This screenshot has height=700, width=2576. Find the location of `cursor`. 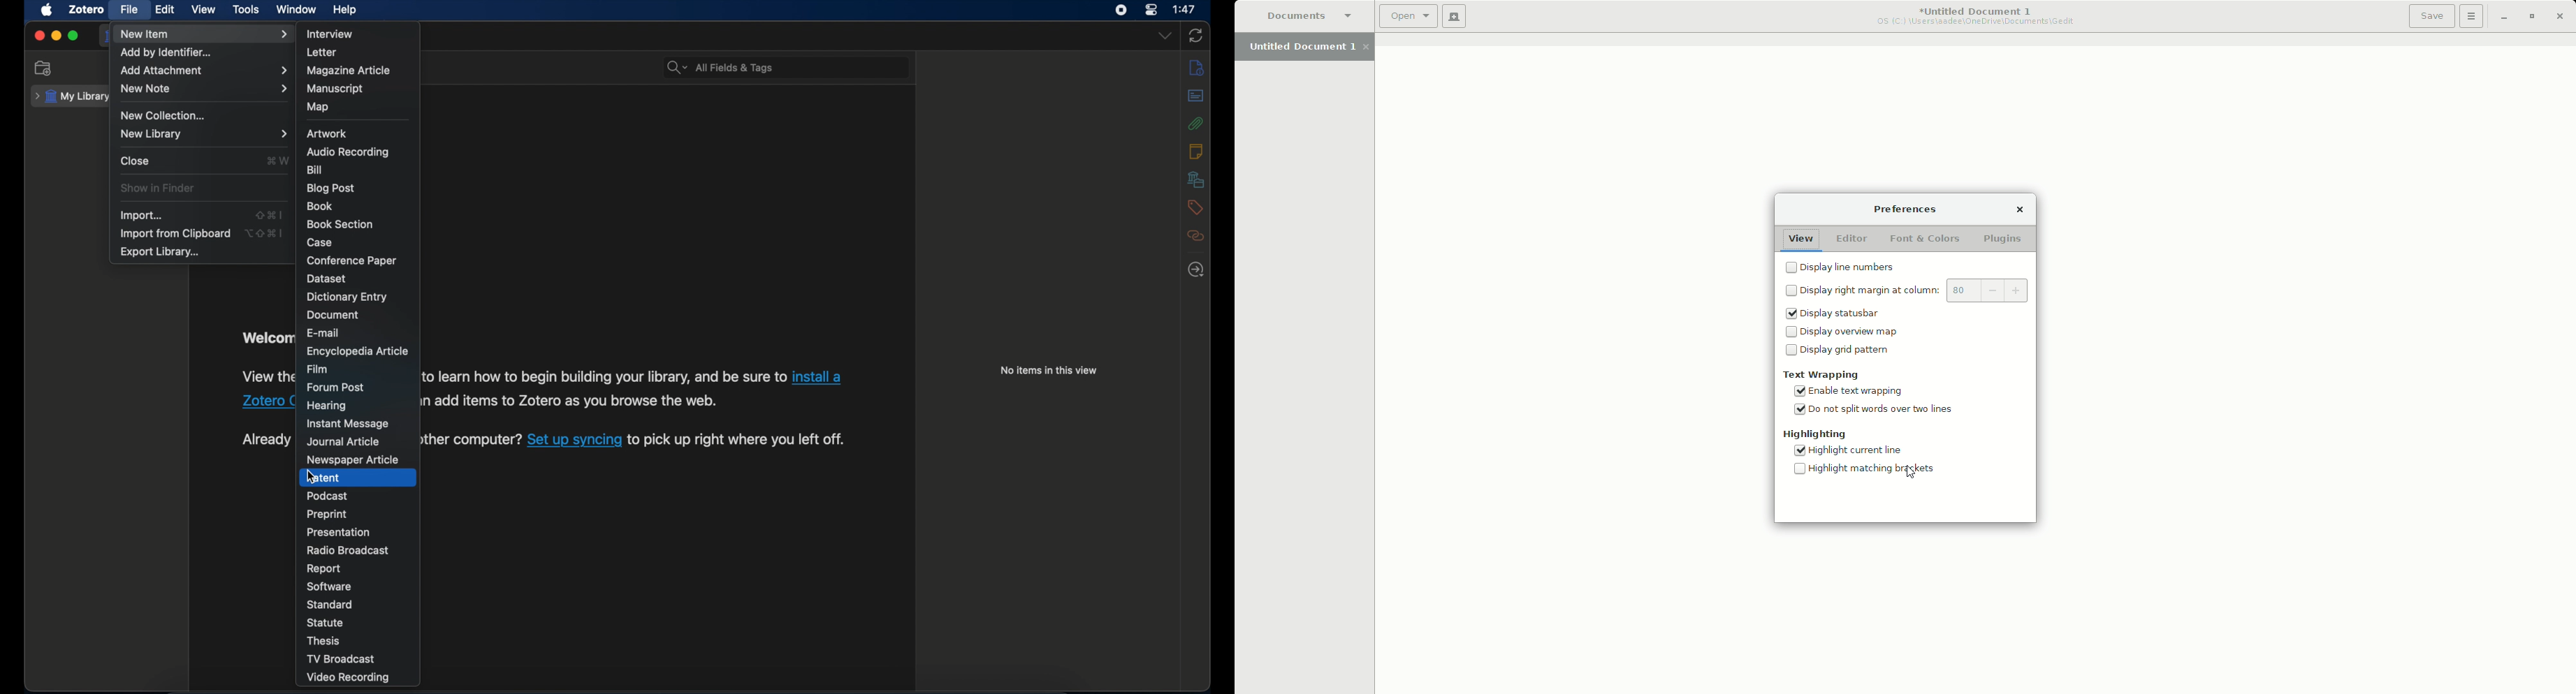

cursor is located at coordinates (312, 476).